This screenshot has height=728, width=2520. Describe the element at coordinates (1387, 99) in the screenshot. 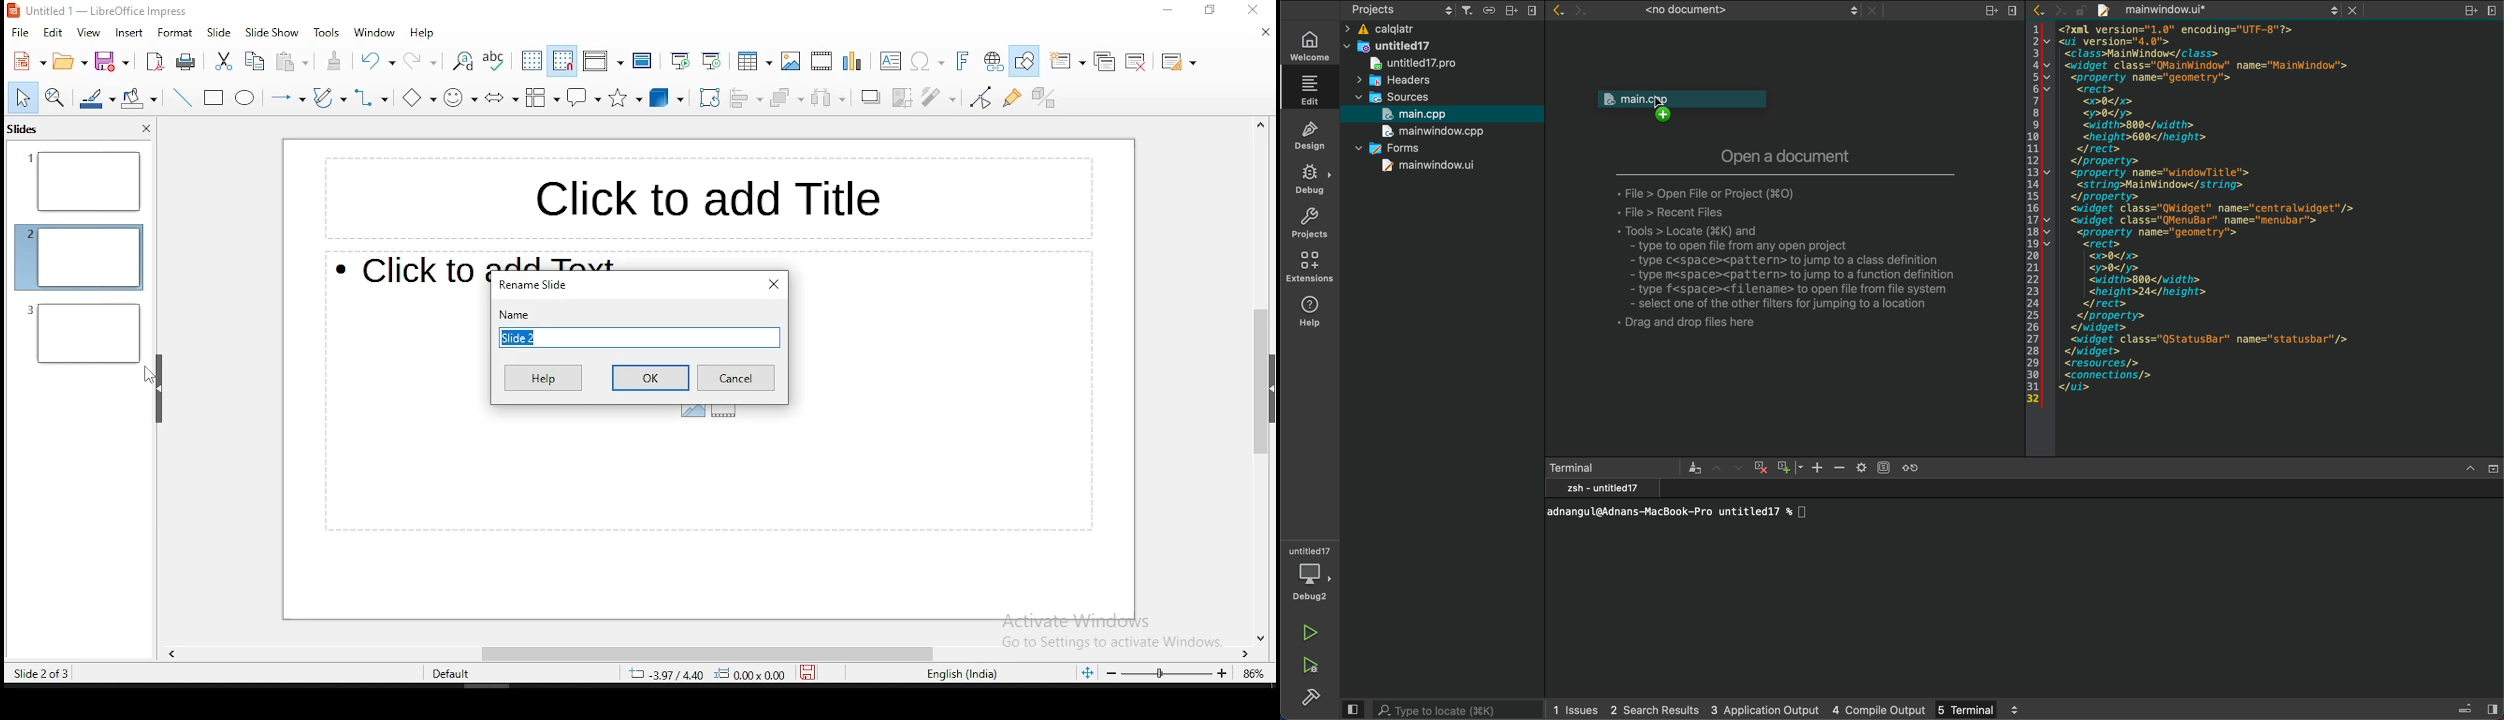

I see `sources` at that location.